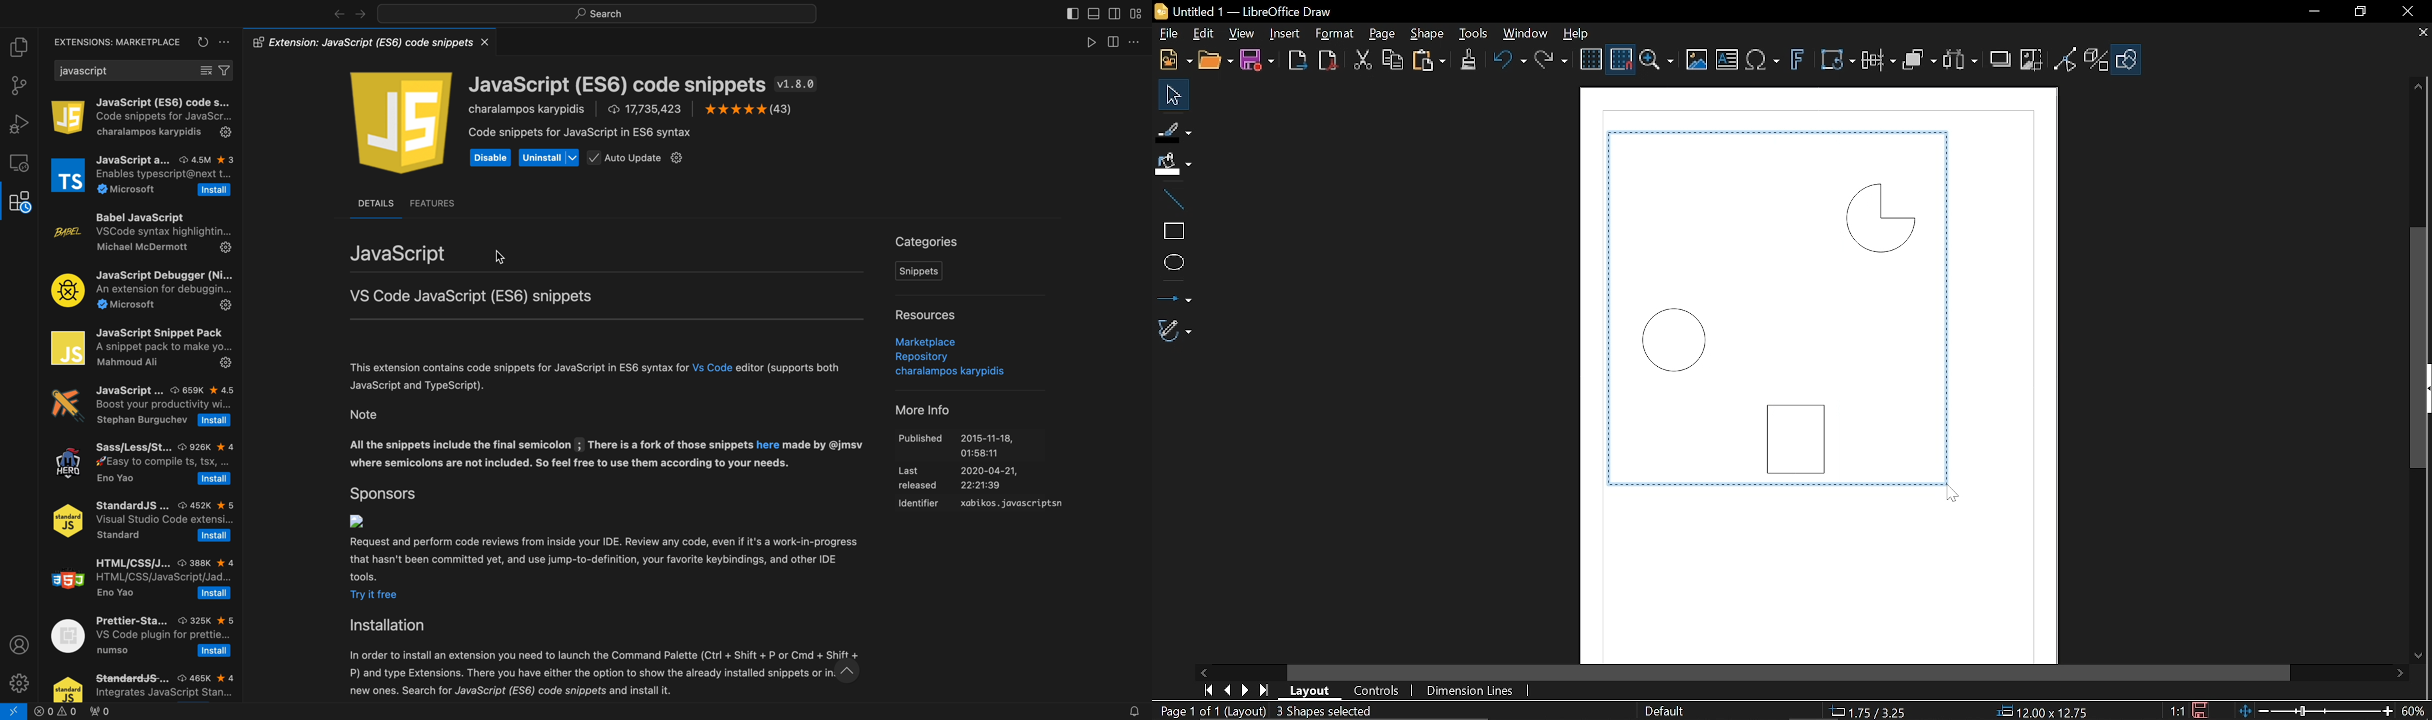 The image size is (2436, 728). What do you see at coordinates (1658, 60) in the screenshot?
I see `Zoom` at bounding box center [1658, 60].